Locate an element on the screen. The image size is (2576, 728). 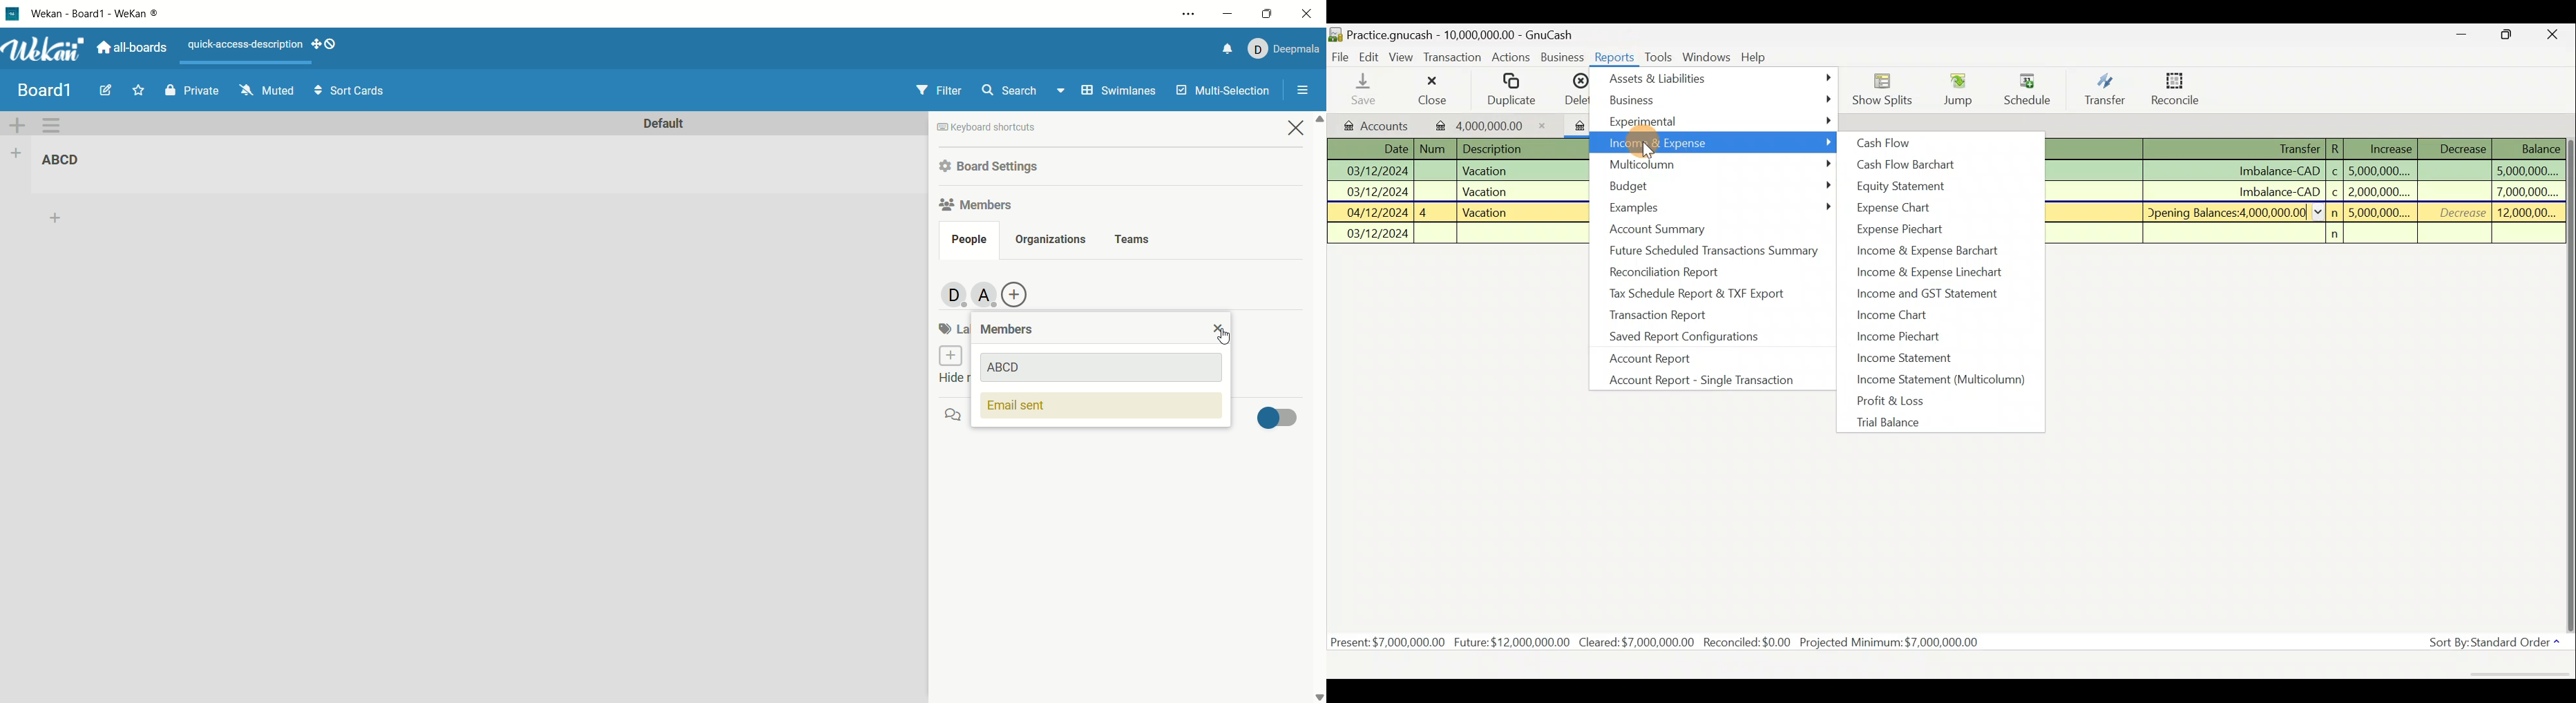
Experimental is located at coordinates (1718, 120).